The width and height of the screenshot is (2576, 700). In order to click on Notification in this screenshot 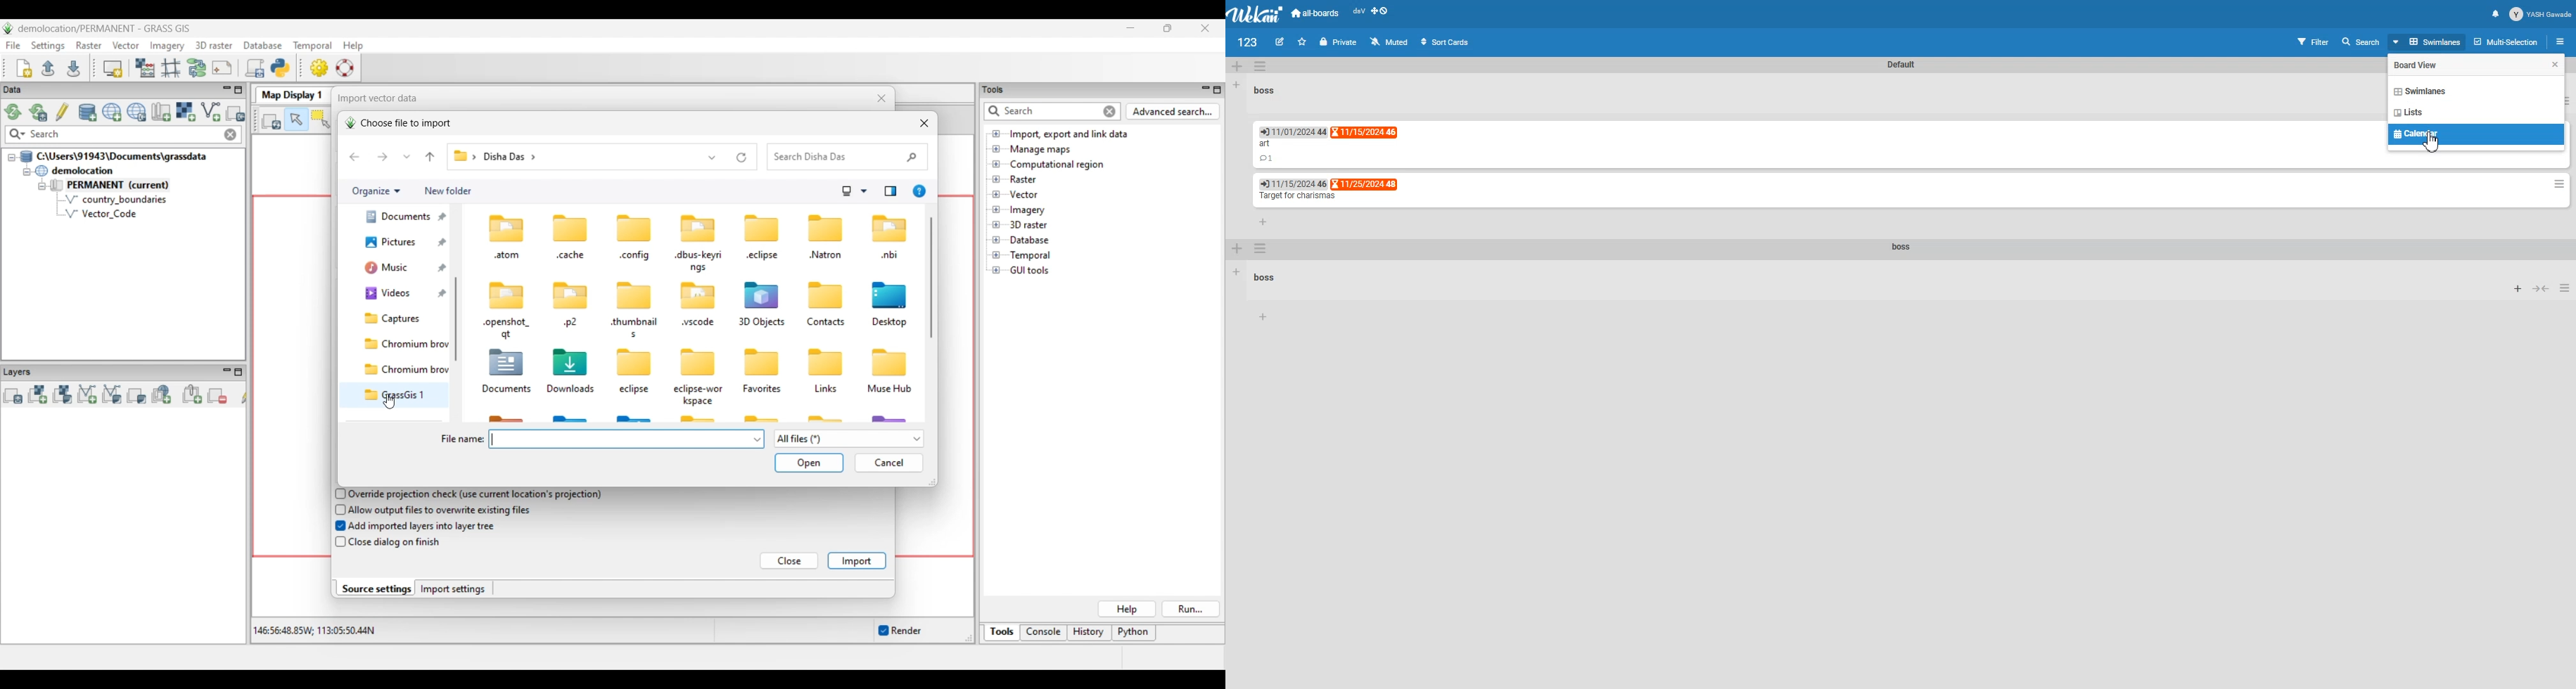, I will do `click(2496, 14)`.